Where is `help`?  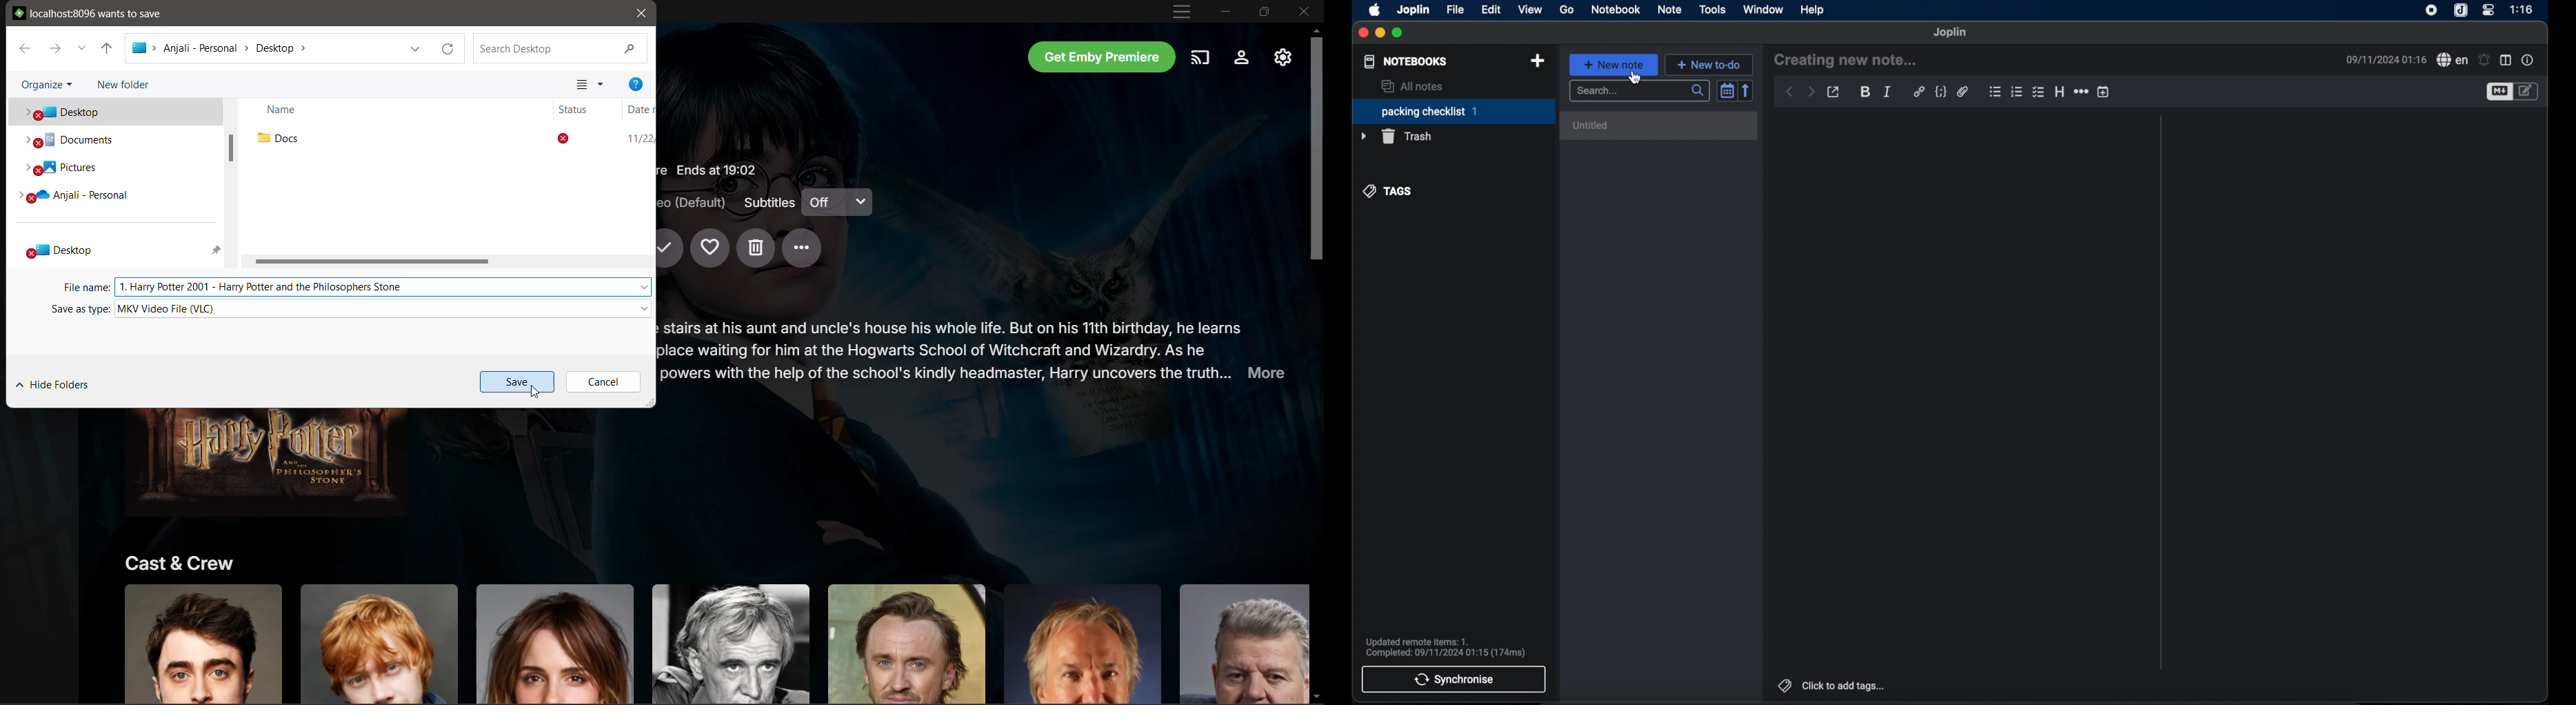
help is located at coordinates (1813, 9).